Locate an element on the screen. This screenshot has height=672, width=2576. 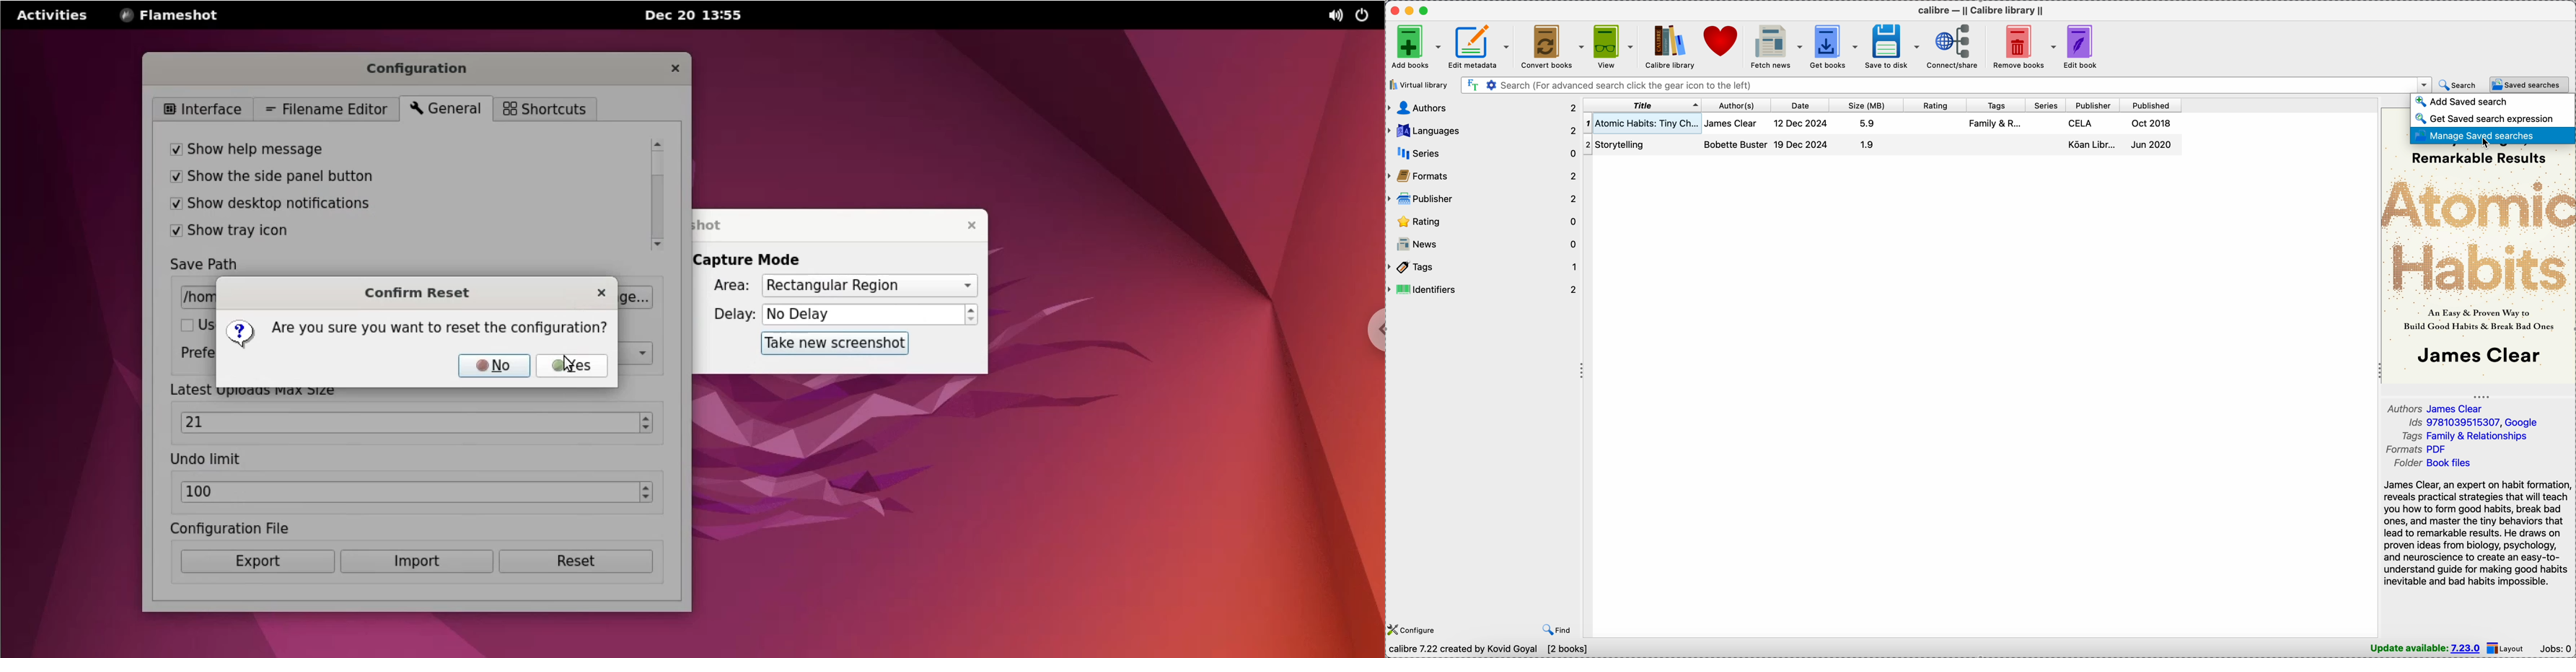
author(s) is located at coordinates (1733, 106).